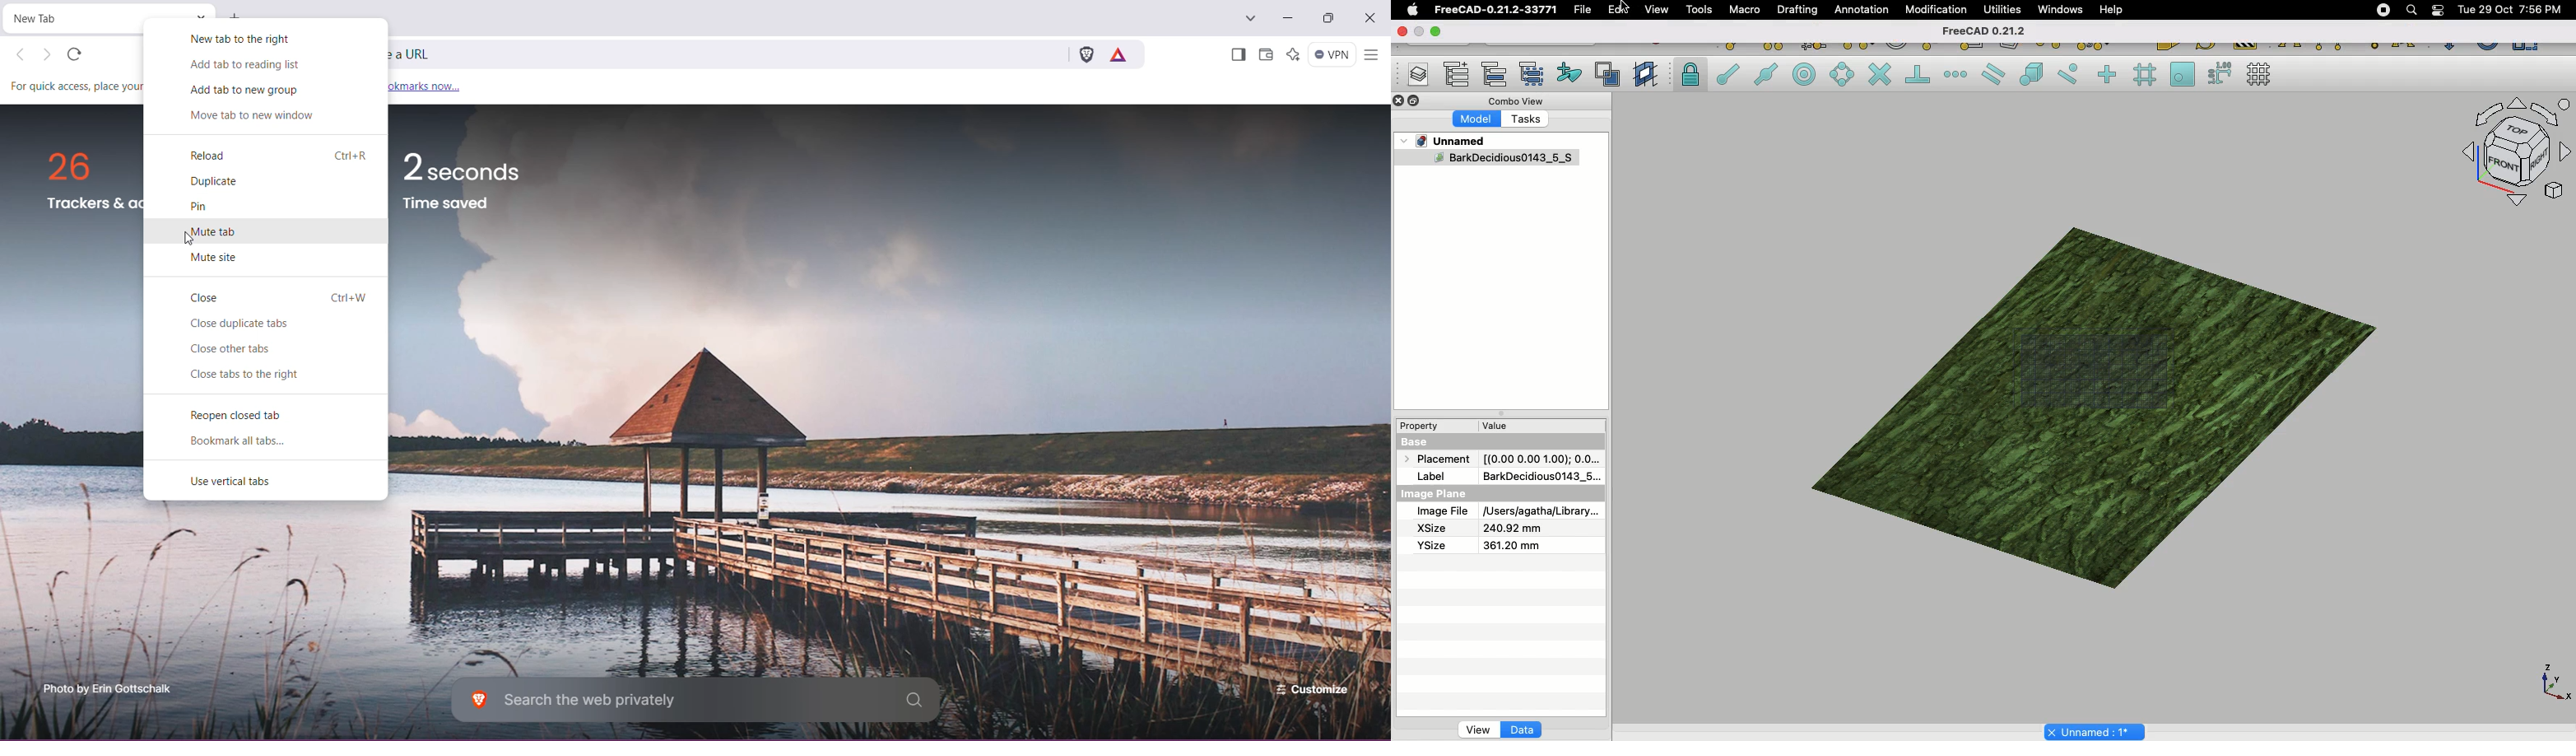  What do you see at coordinates (1452, 141) in the screenshot?
I see `Project` at bounding box center [1452, 141].